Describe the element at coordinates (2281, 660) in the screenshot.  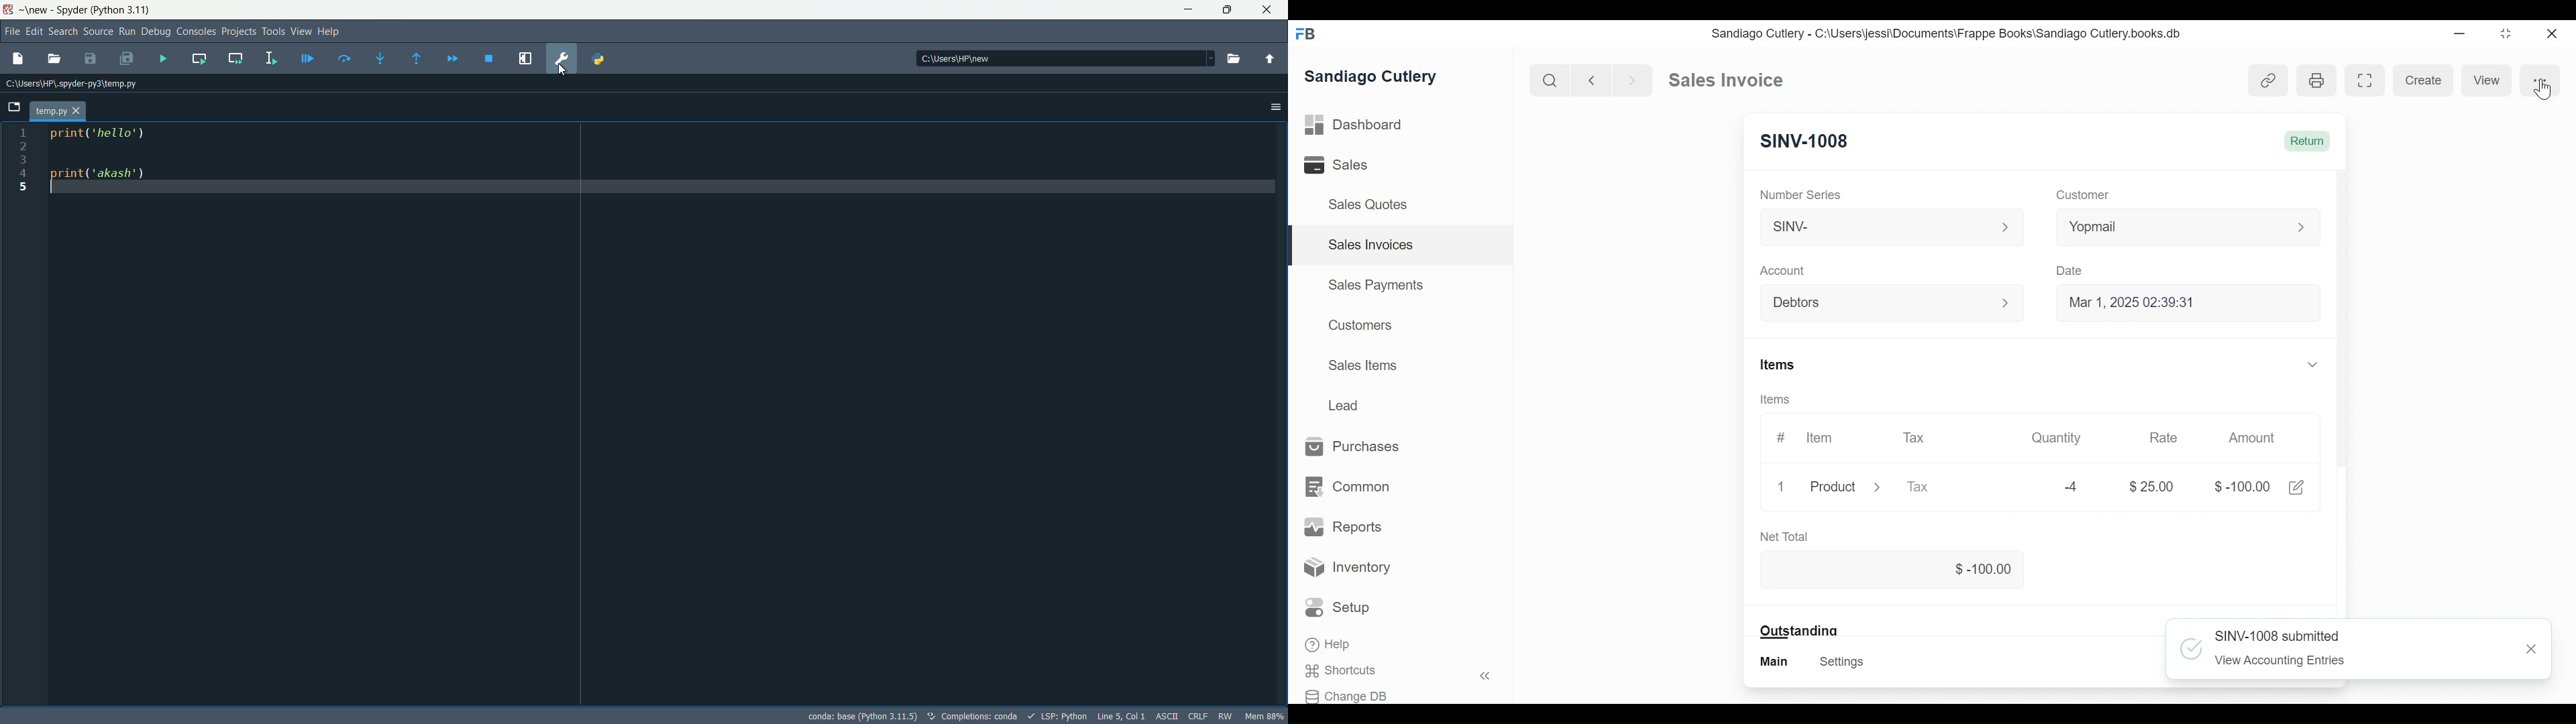
I see `View Accounting Entries` at that location.